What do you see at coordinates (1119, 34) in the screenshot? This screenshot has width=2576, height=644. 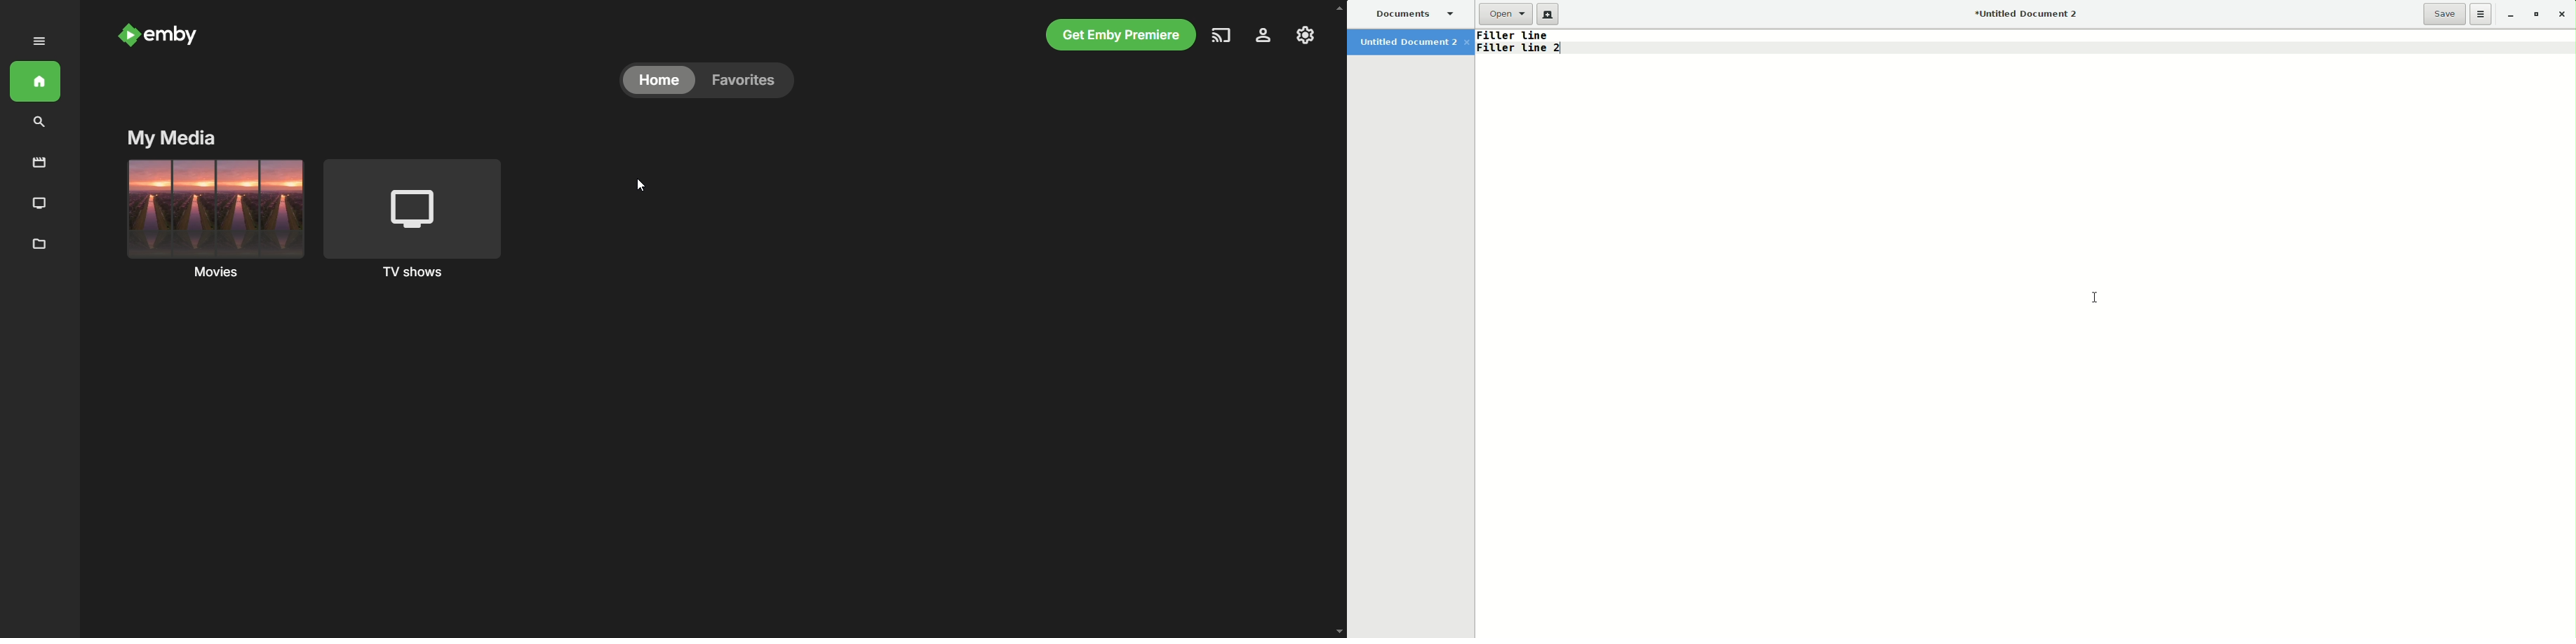 I see `get emby premier` at bounding box center [1119, 34].